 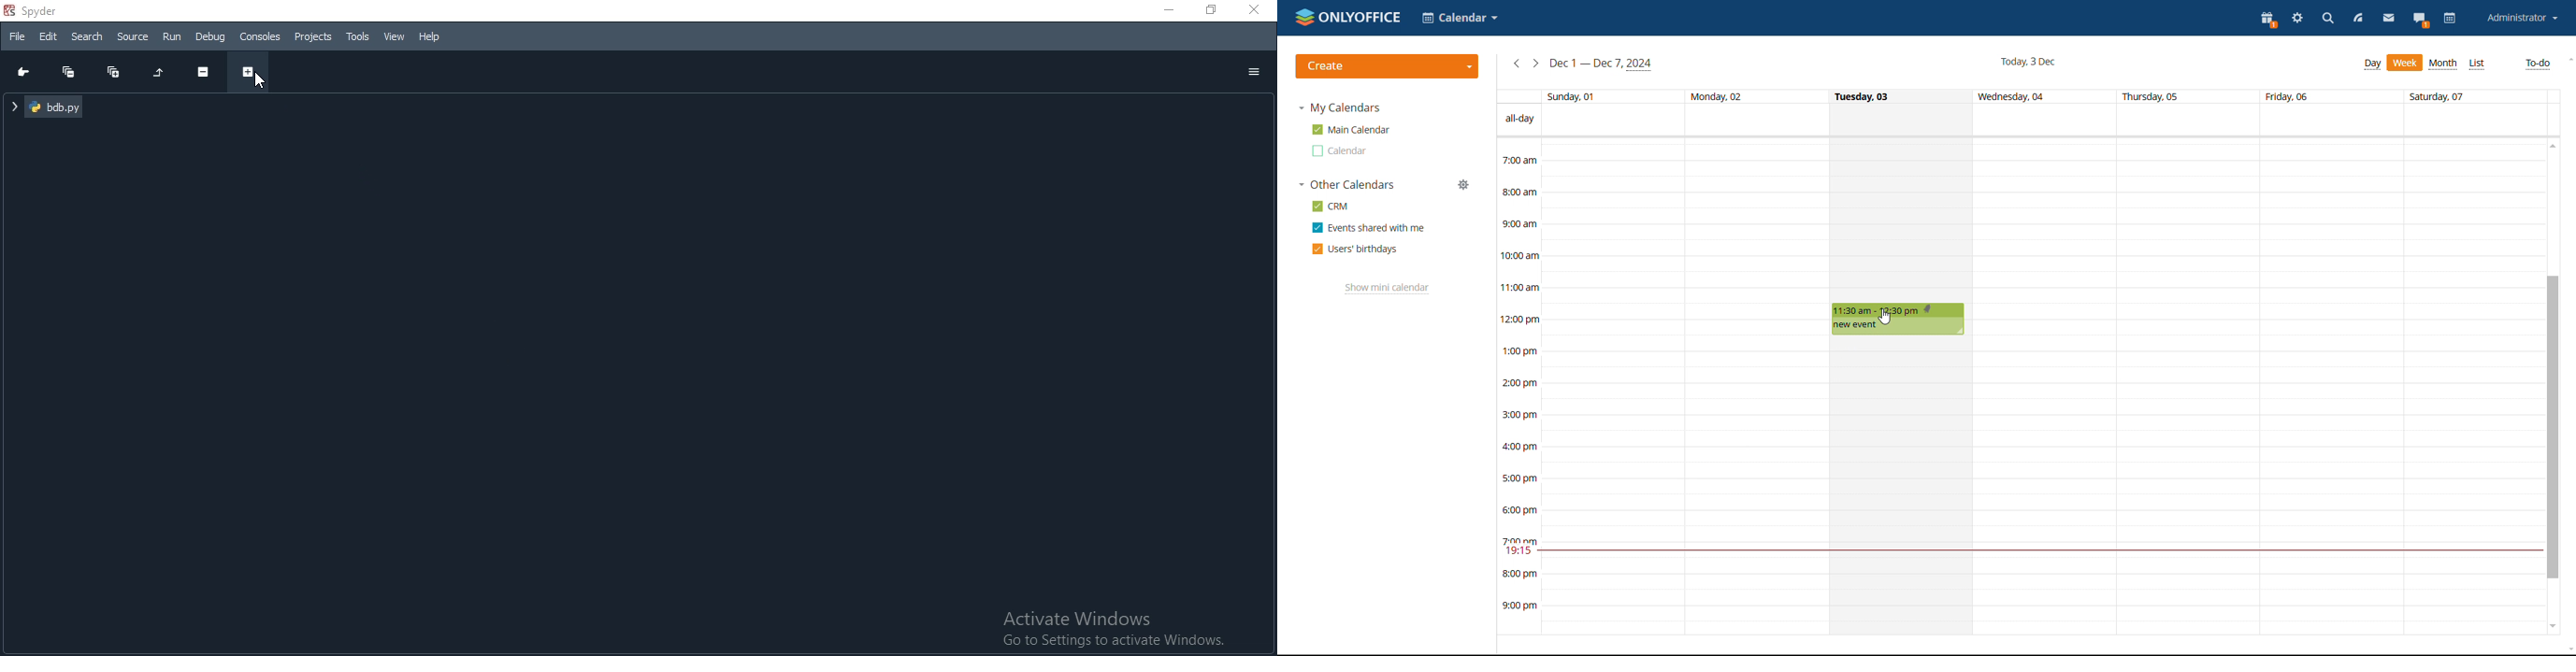 What do you see at coordinates (48, 36) in the screenshot?
I see `Edit` at bounding box center [48, 36].